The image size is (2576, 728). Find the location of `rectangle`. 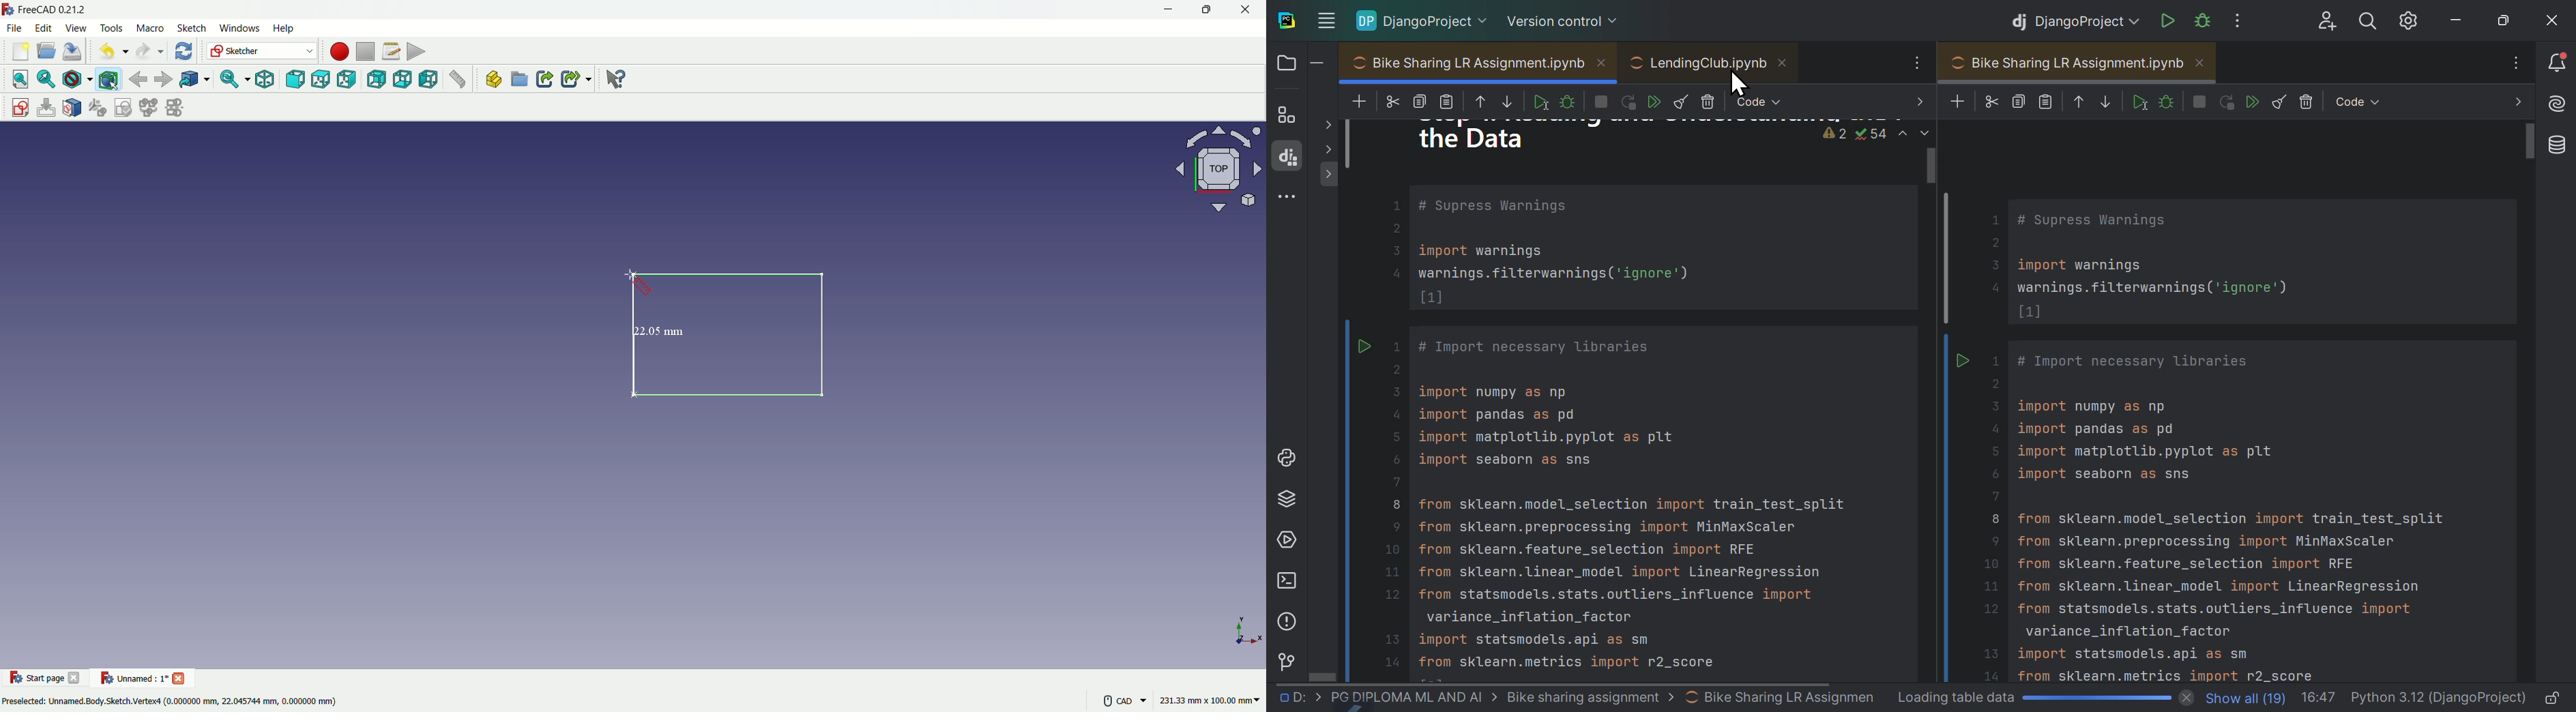

rectangle is located at coordinates (733, 337).